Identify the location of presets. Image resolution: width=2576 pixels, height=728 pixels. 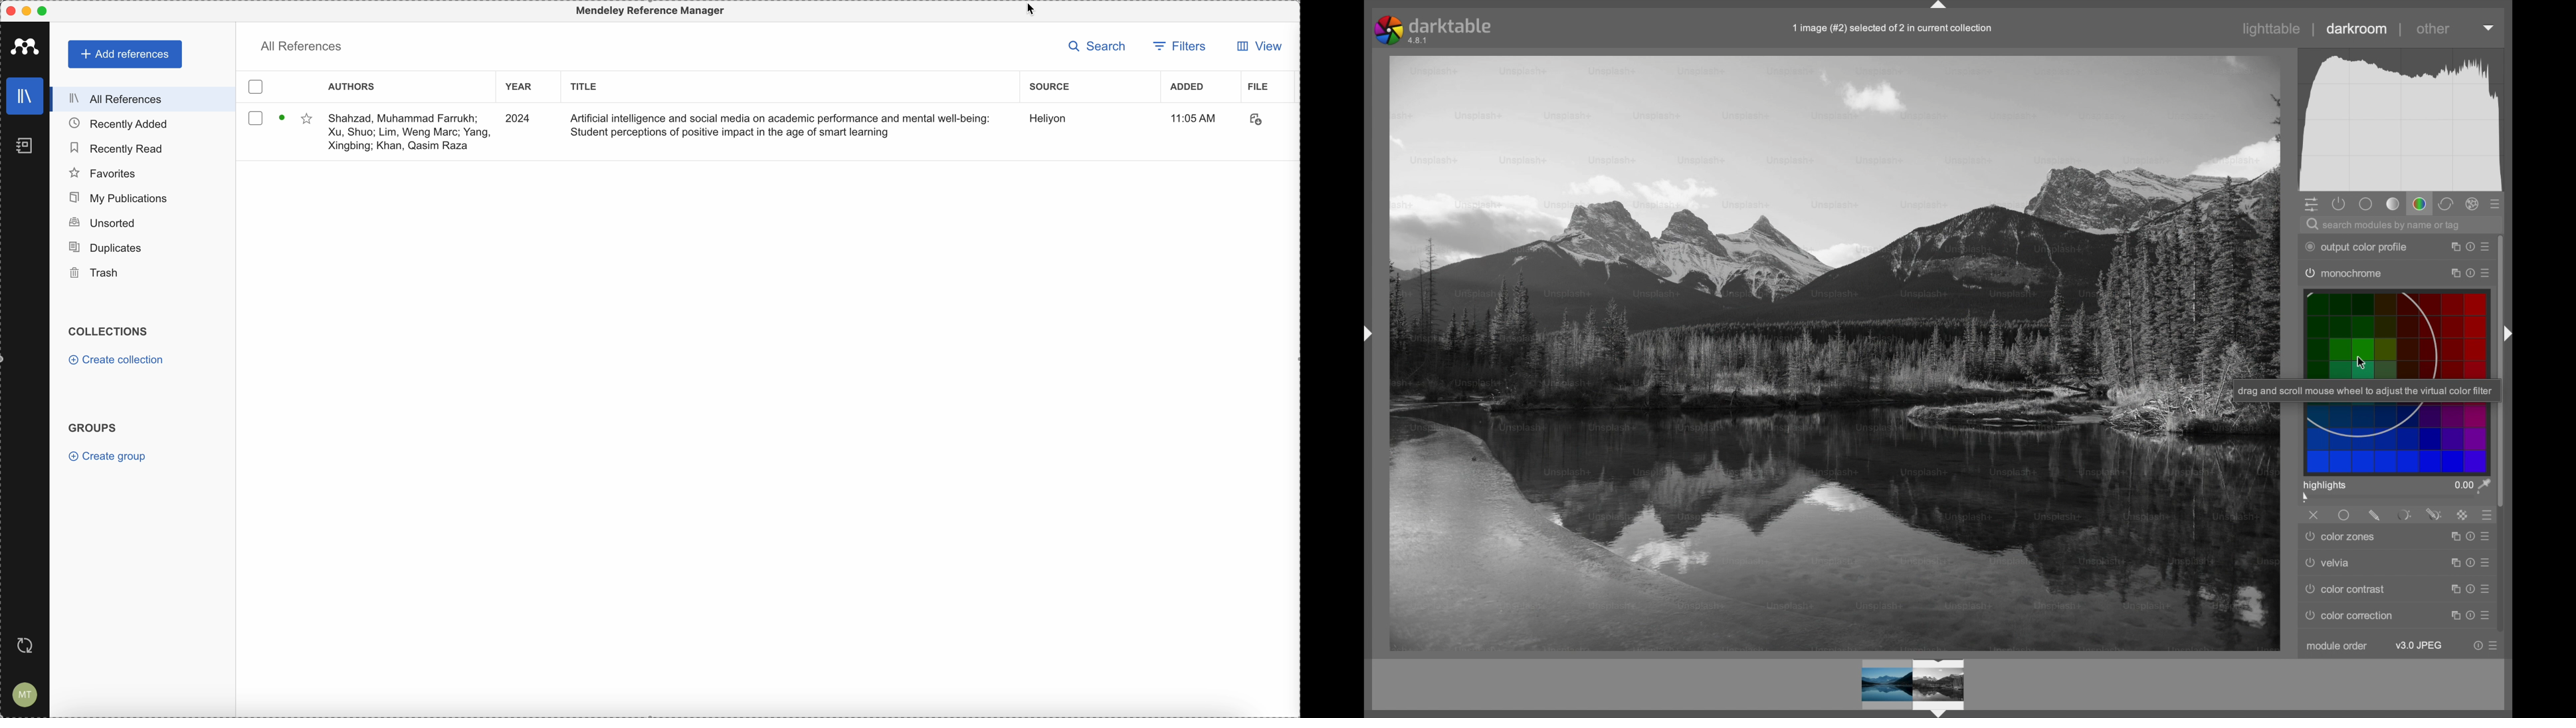
(2489, 562).